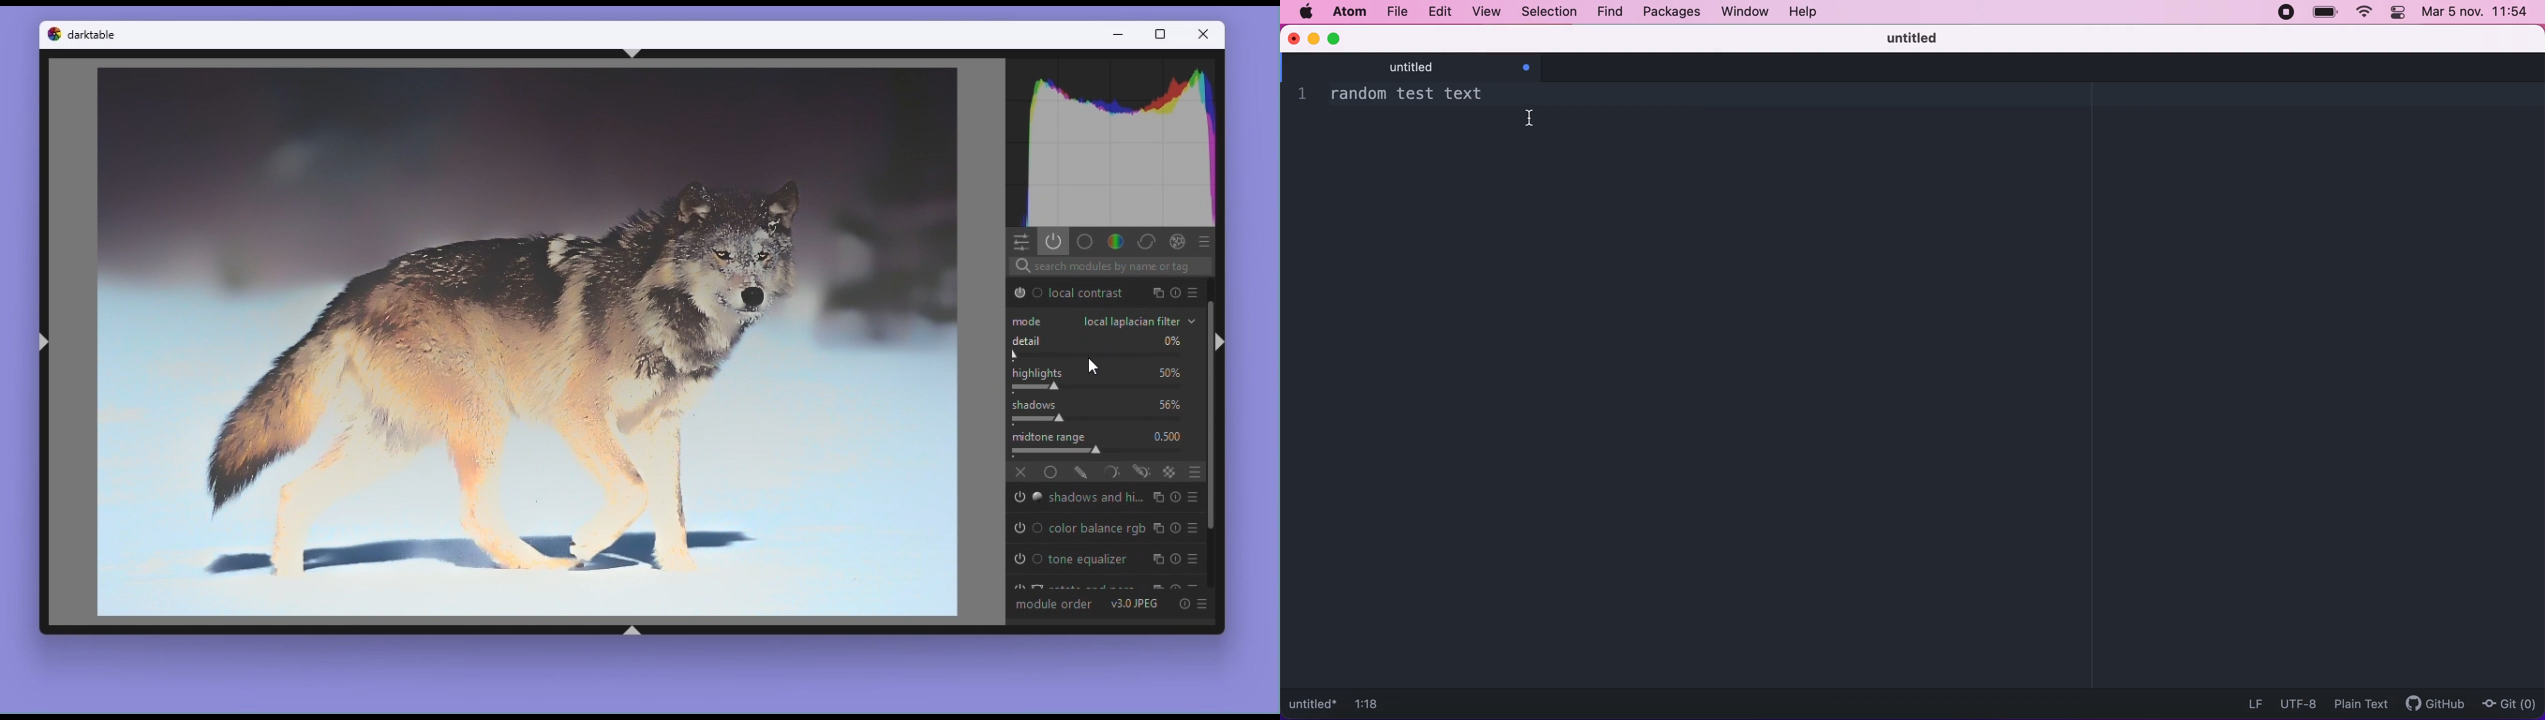 The height and width of the screenshot is (728, 2548). What do you see at coordinates (1551, 91) in the screenshot?
I see `increased font text` at bounding box center [1551, 91].